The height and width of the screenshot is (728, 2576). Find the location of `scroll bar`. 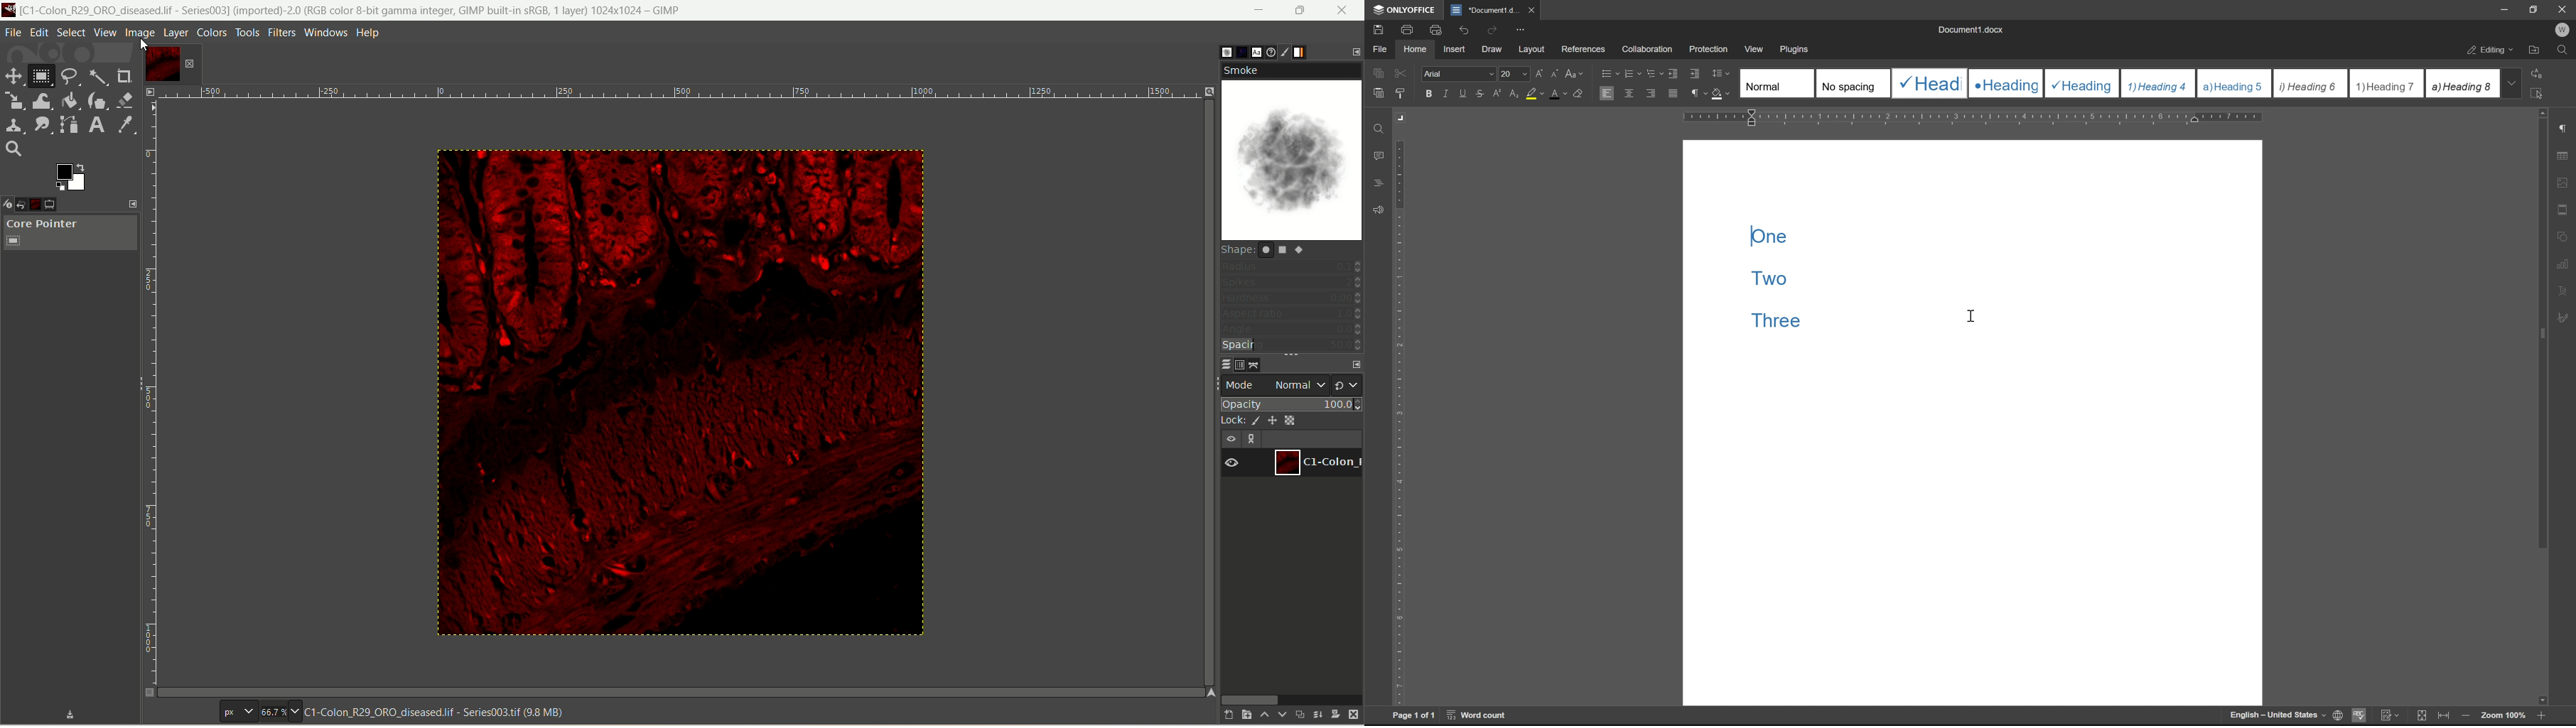

scroll bar is located at coordinates (2541, 407).